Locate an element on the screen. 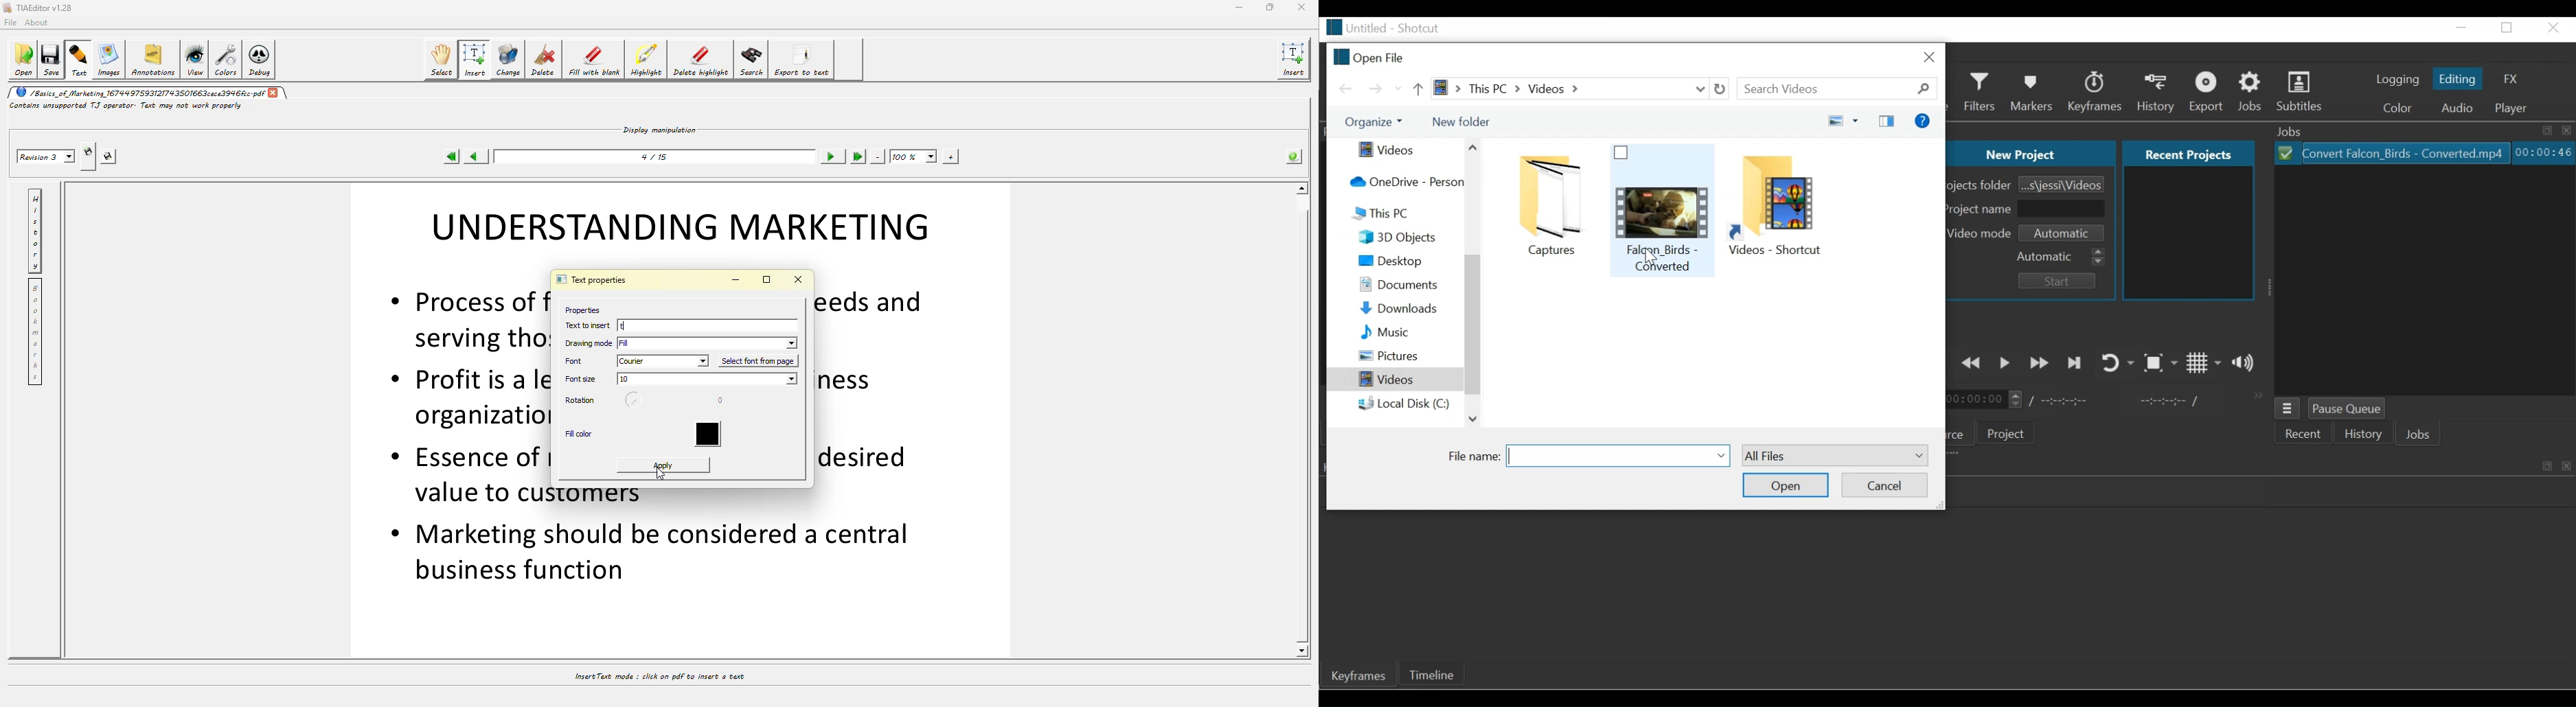 Image resolution: width=2576 pixels, height=728 pixels. Change your view is located at coordinates (1843, 121).